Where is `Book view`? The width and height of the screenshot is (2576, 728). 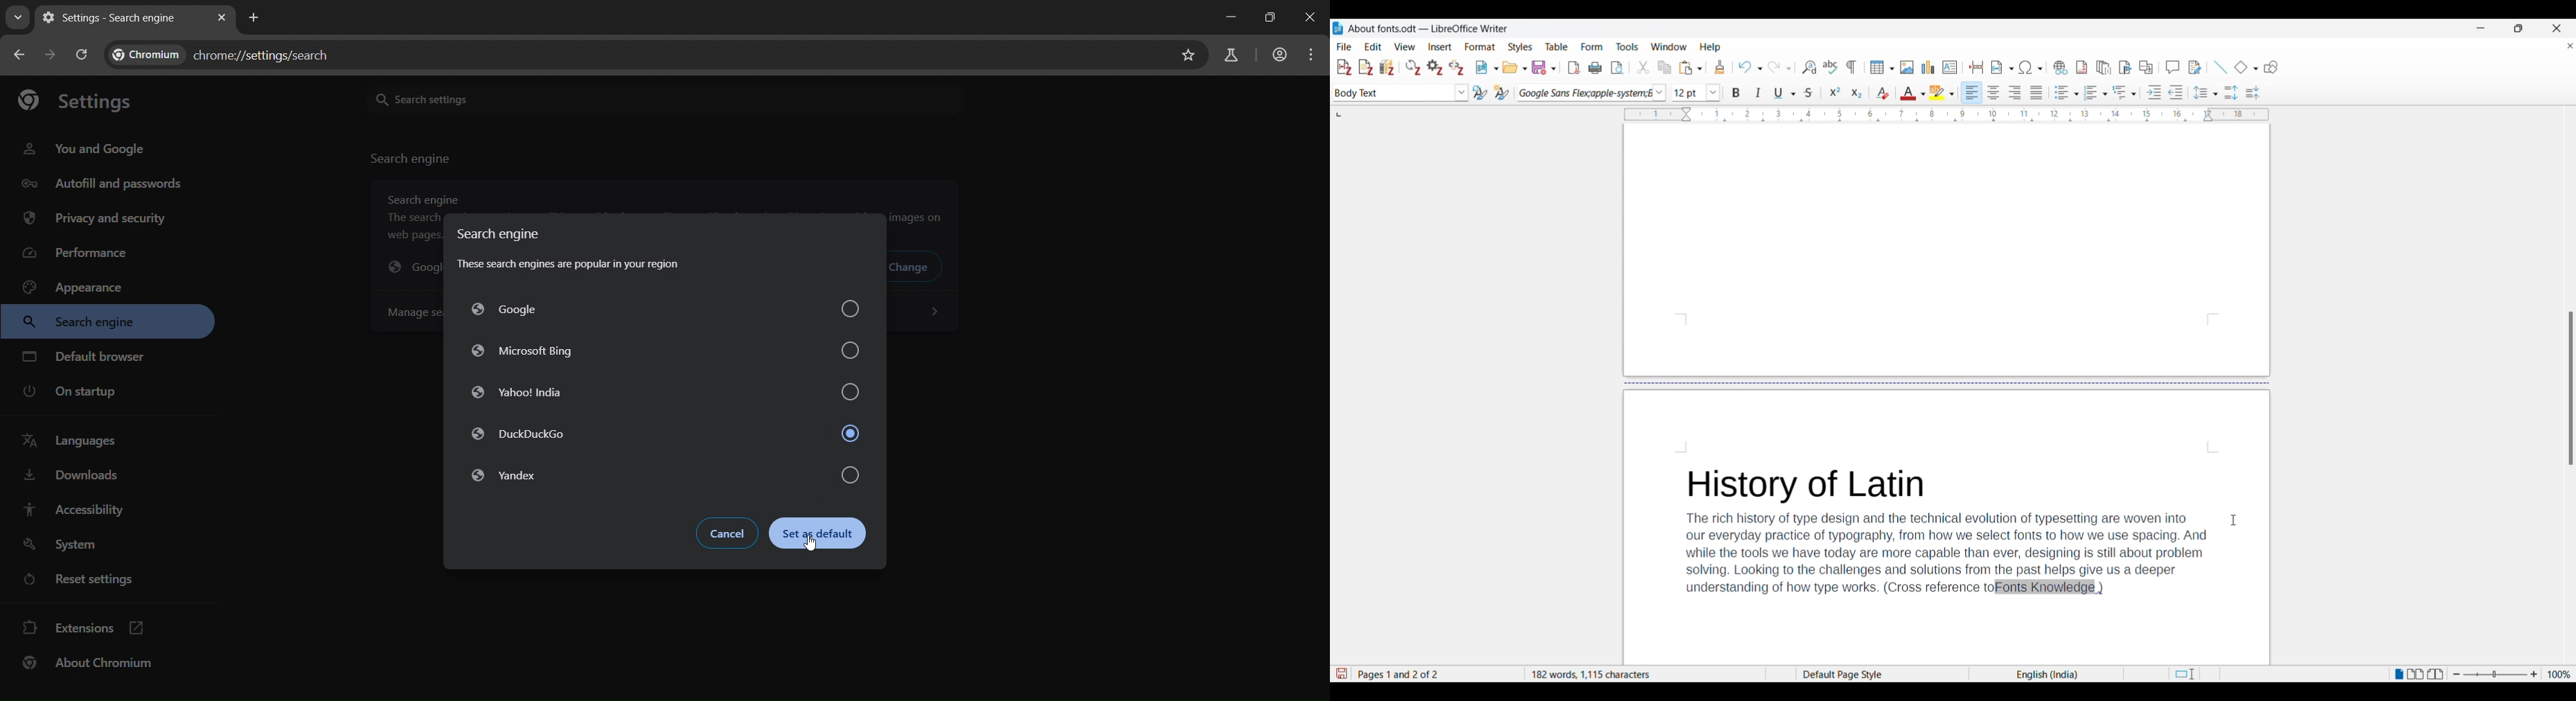 Book view is located at coordinates (2438, 674).